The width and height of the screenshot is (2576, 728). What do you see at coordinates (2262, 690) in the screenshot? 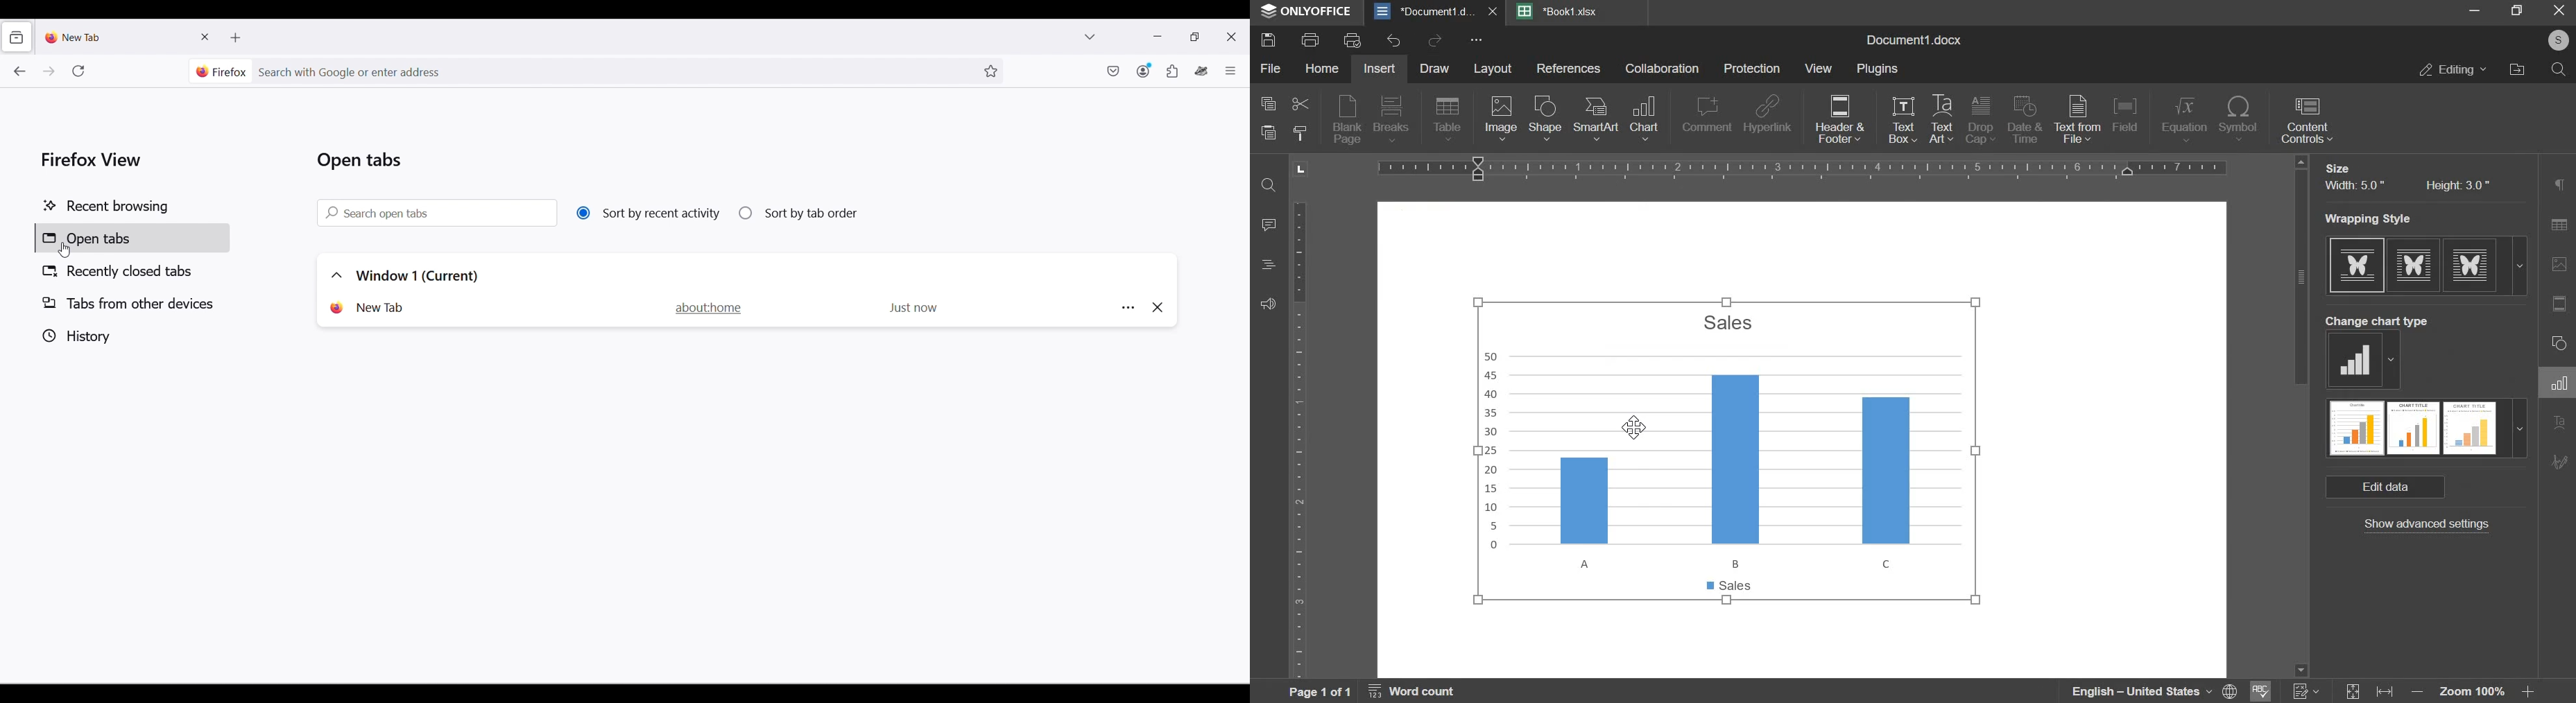
I see `spelling` at bounding box center [2262, 690].